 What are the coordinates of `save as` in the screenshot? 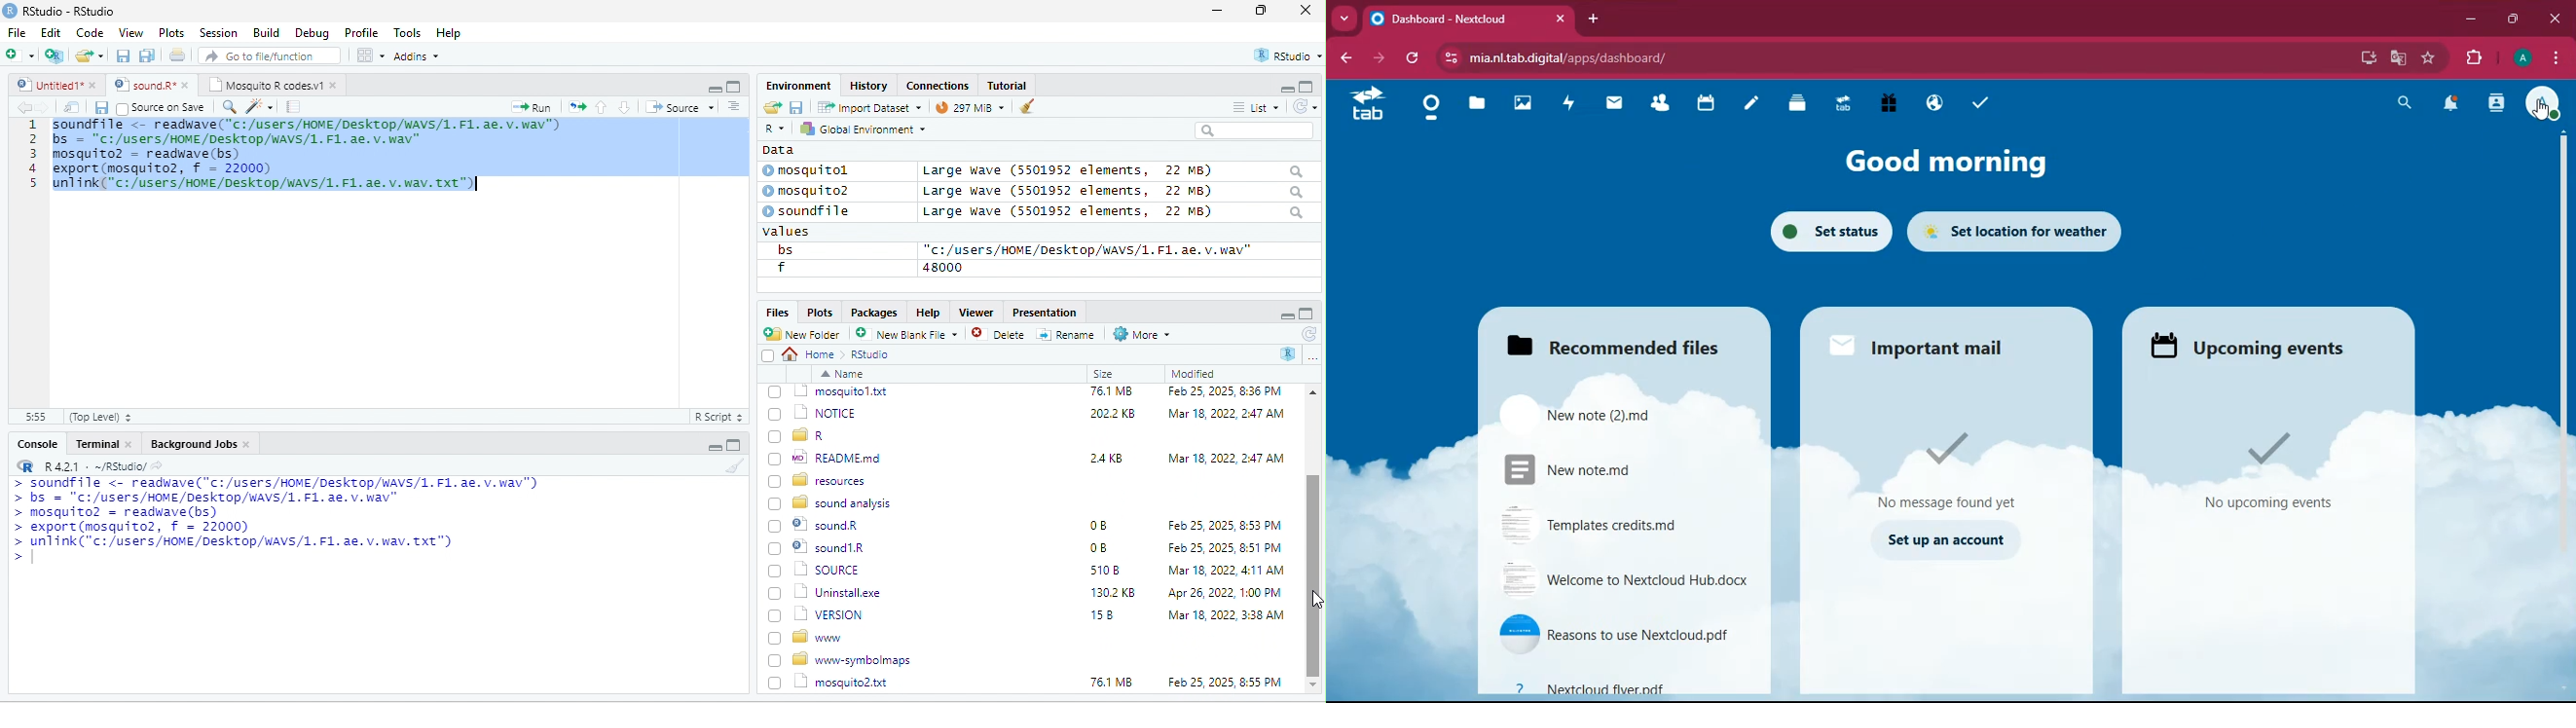 It's located at (149, 56).